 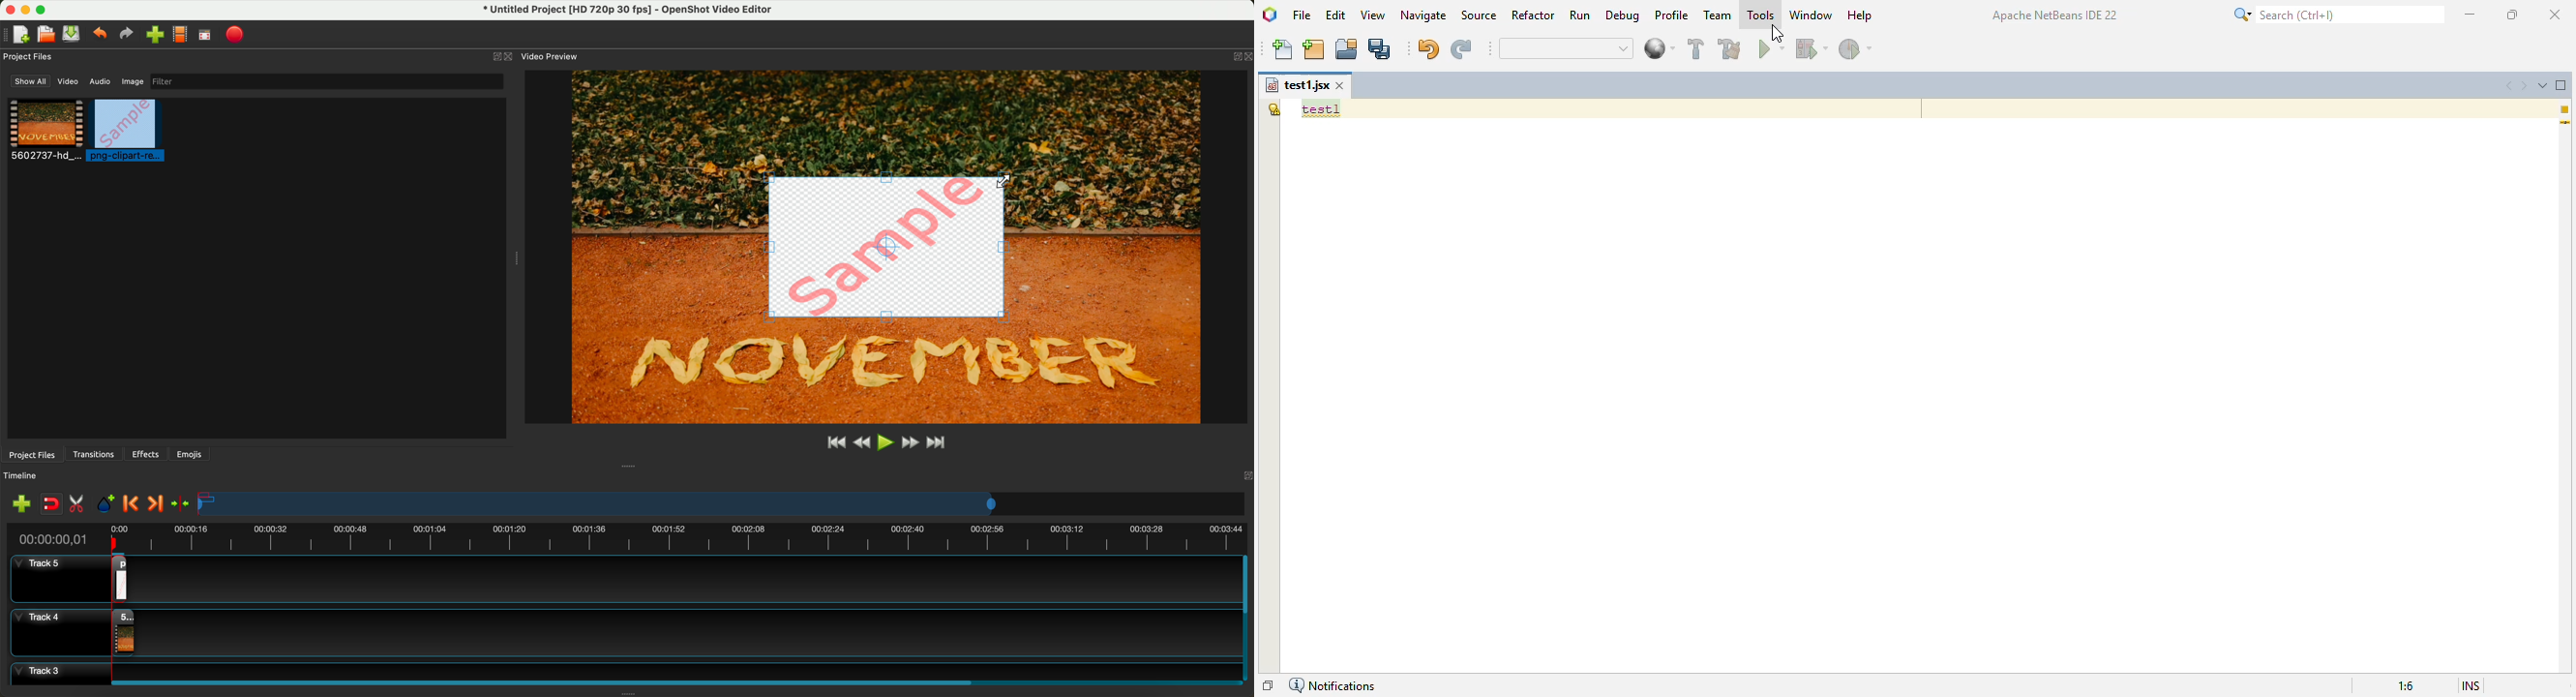 I want to click on jump to end, so click(x=938, y=444).